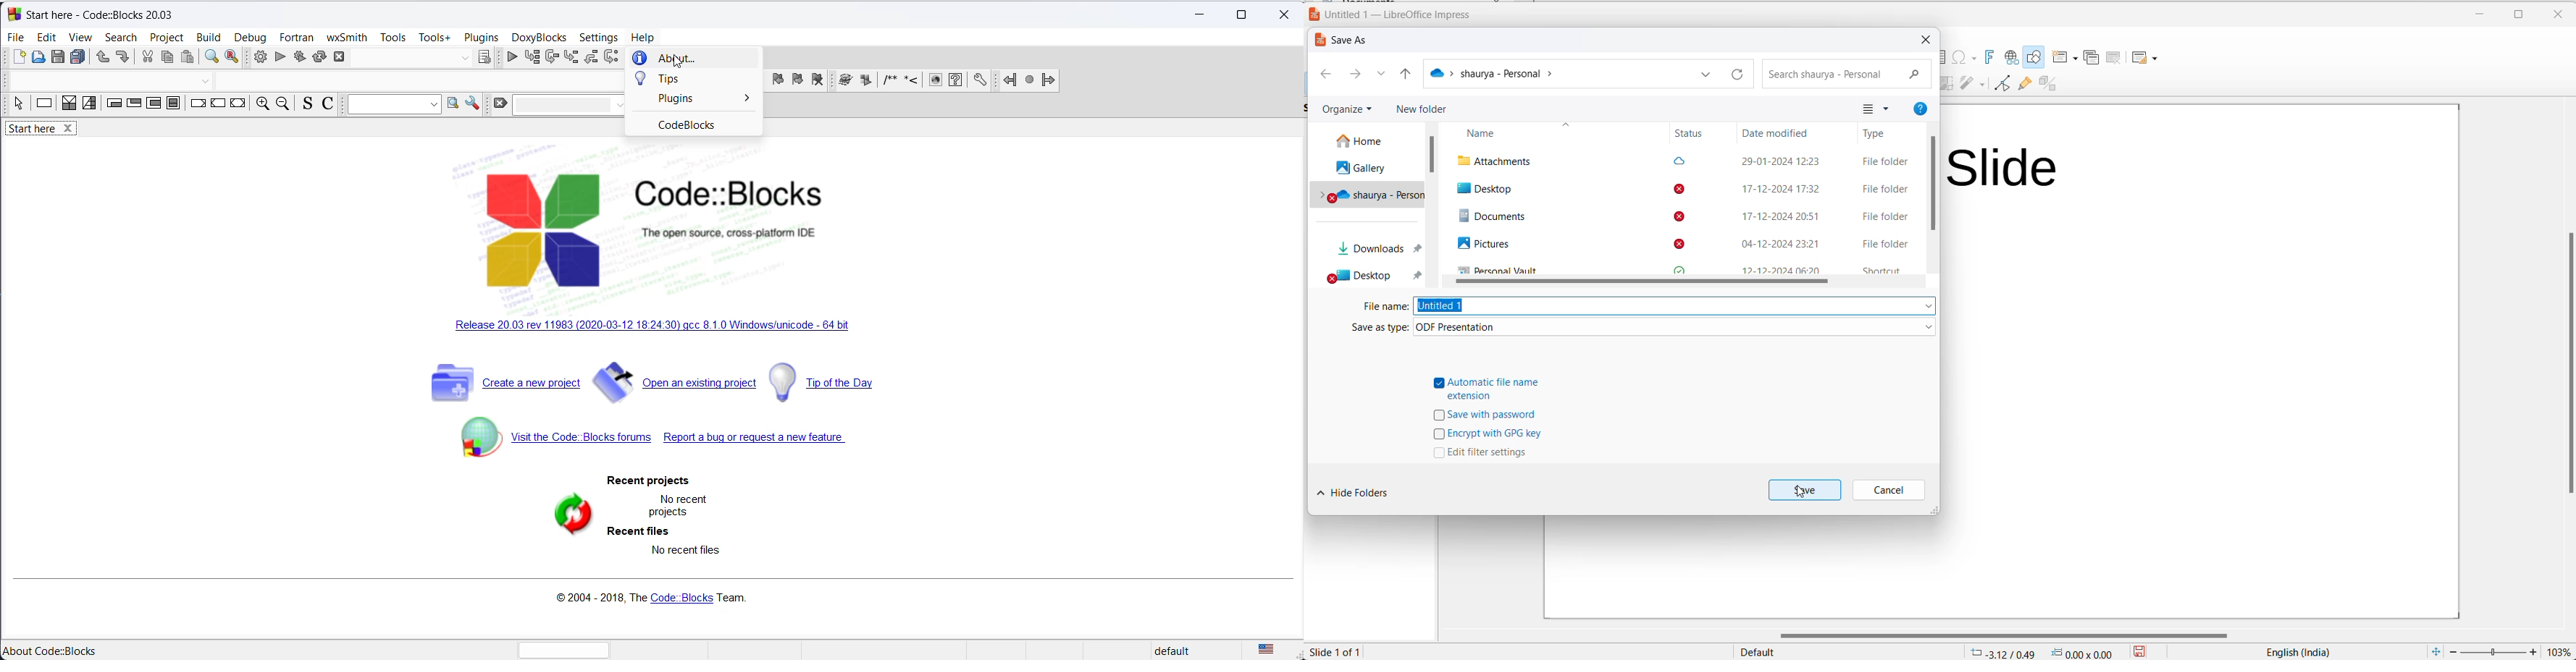 This screenshot has width=2576, height=672. I want to click on FORMAT OPTIONS, so click(1675, 327).